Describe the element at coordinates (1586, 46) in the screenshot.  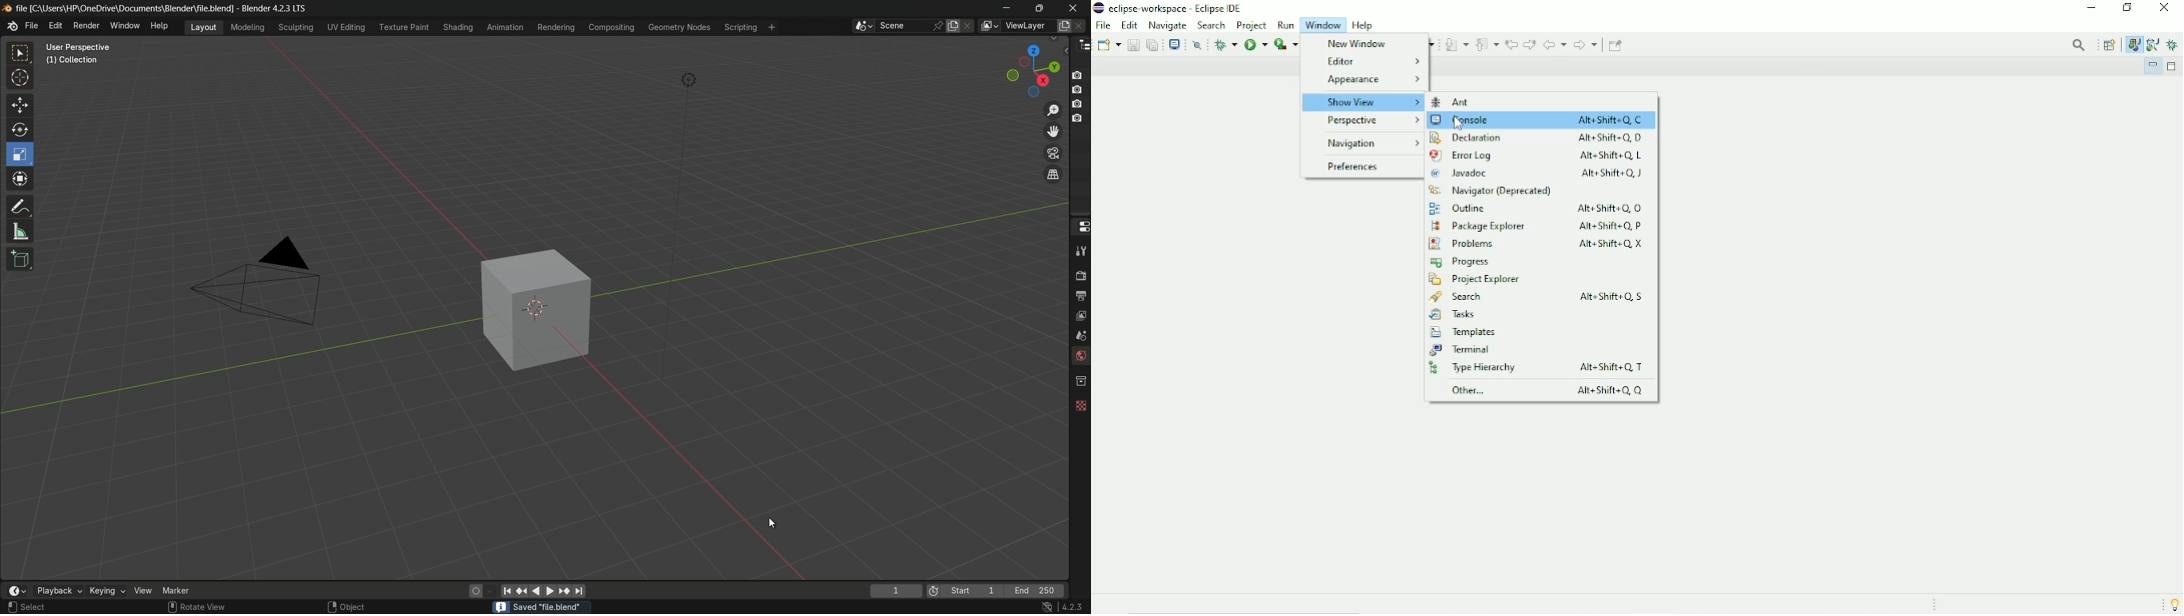
I see `Forward` at that location.